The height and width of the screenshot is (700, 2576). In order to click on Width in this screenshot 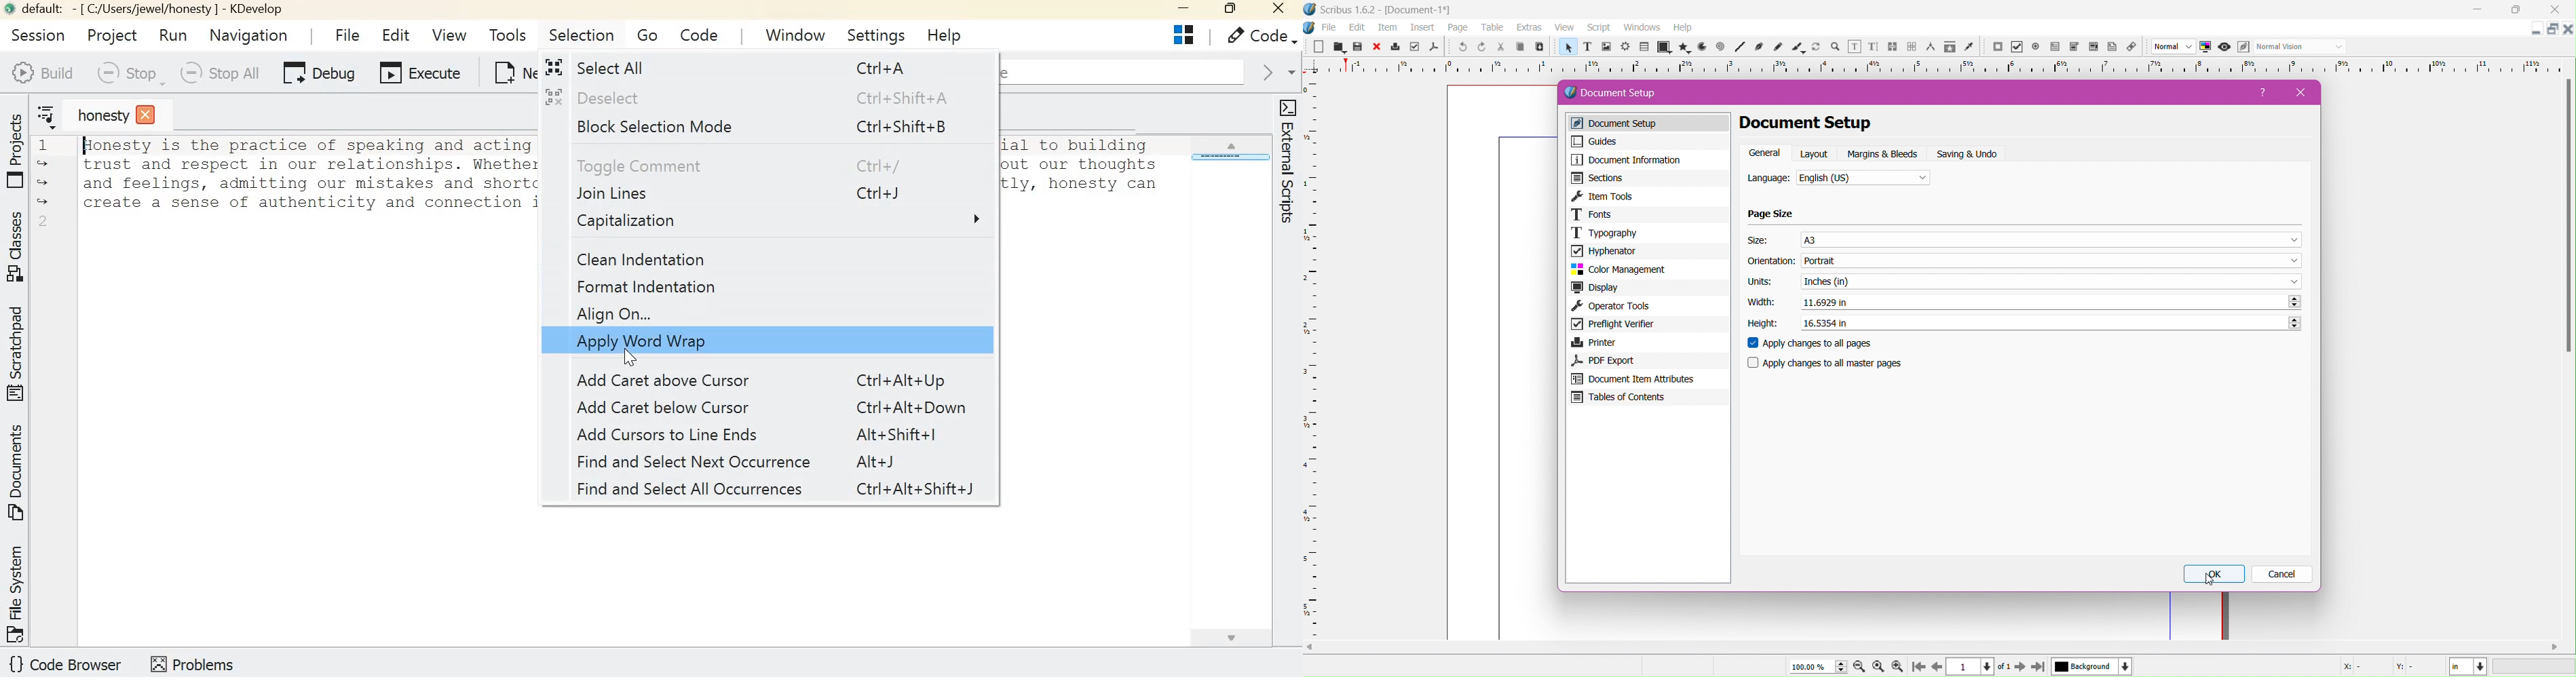, I will do `click(1759, 302)`.